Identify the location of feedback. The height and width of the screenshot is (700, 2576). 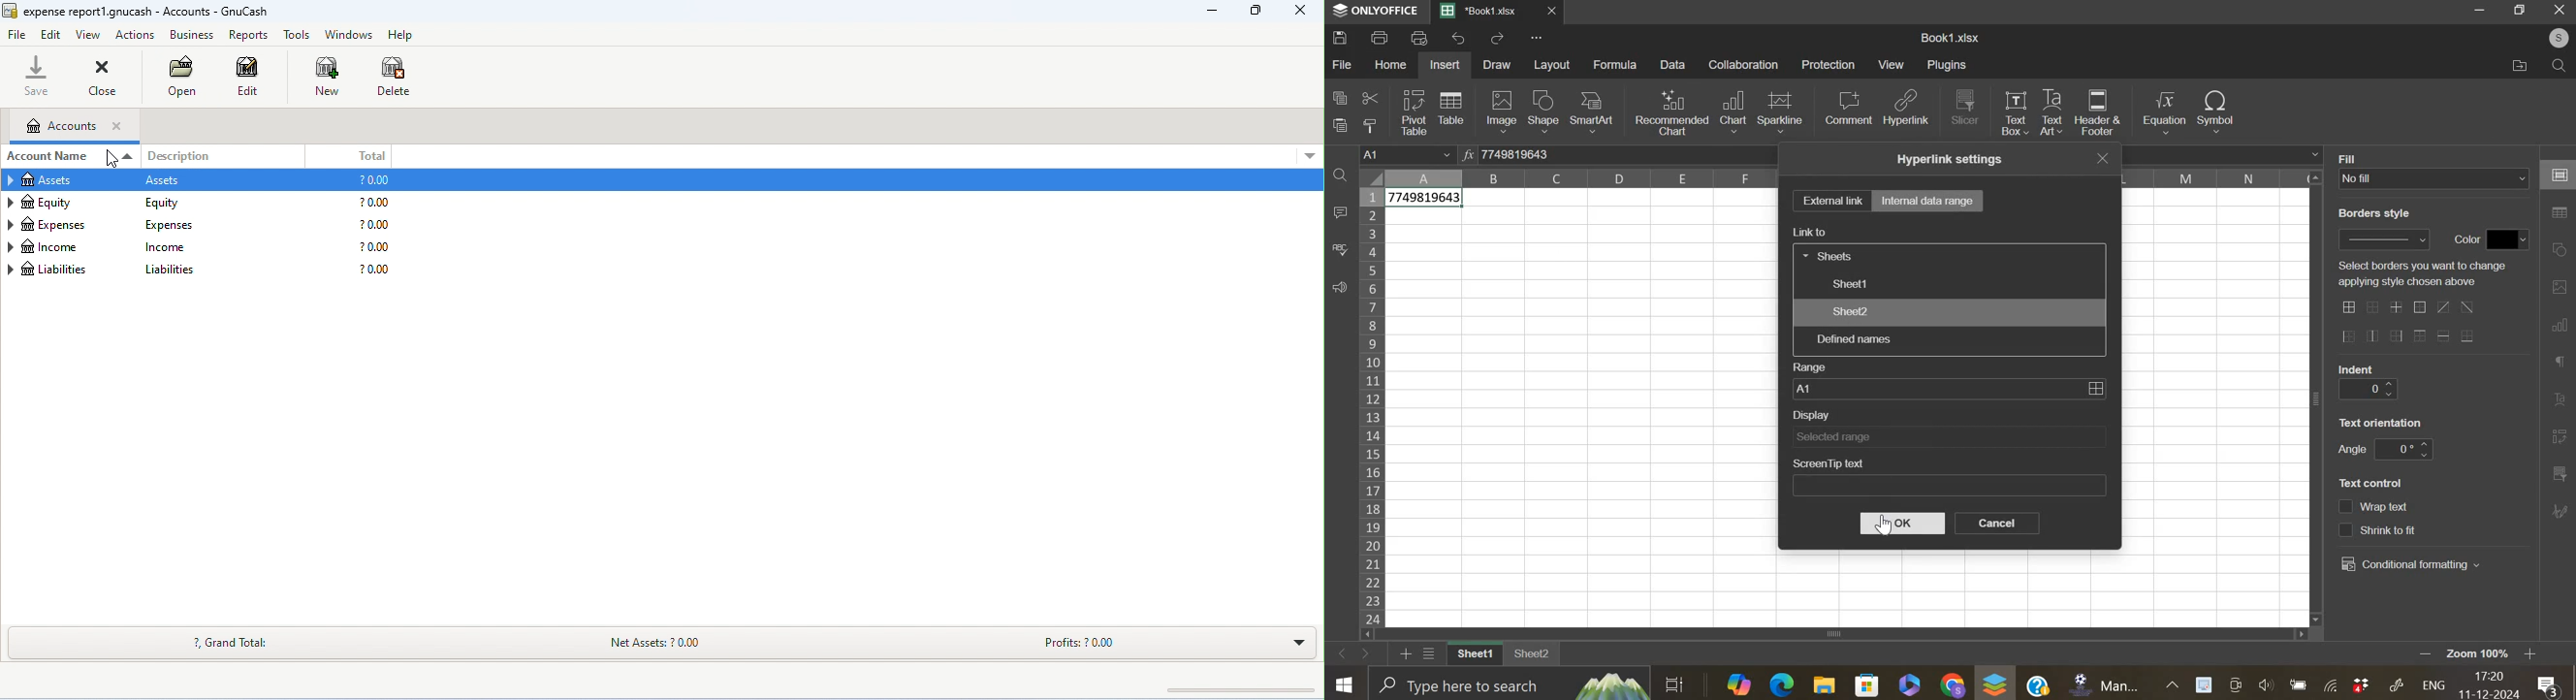
(1339, 288).